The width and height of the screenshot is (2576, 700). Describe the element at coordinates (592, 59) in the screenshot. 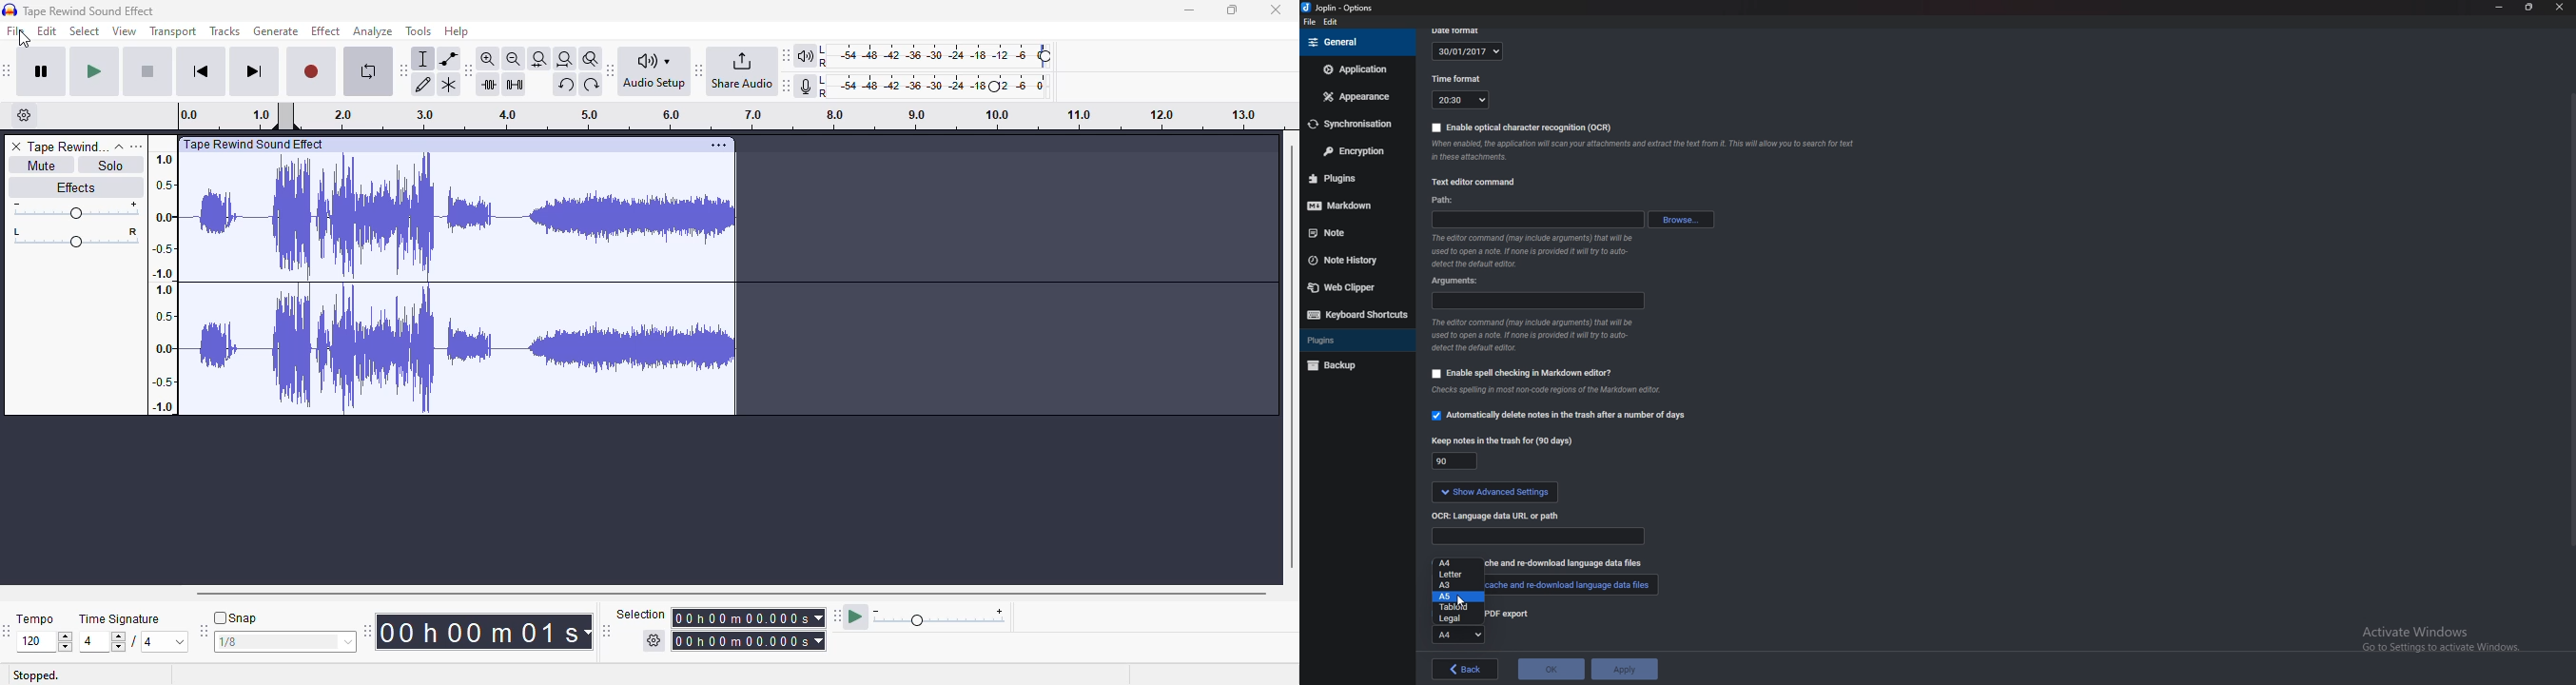

I see `zoom toggle` at that location.